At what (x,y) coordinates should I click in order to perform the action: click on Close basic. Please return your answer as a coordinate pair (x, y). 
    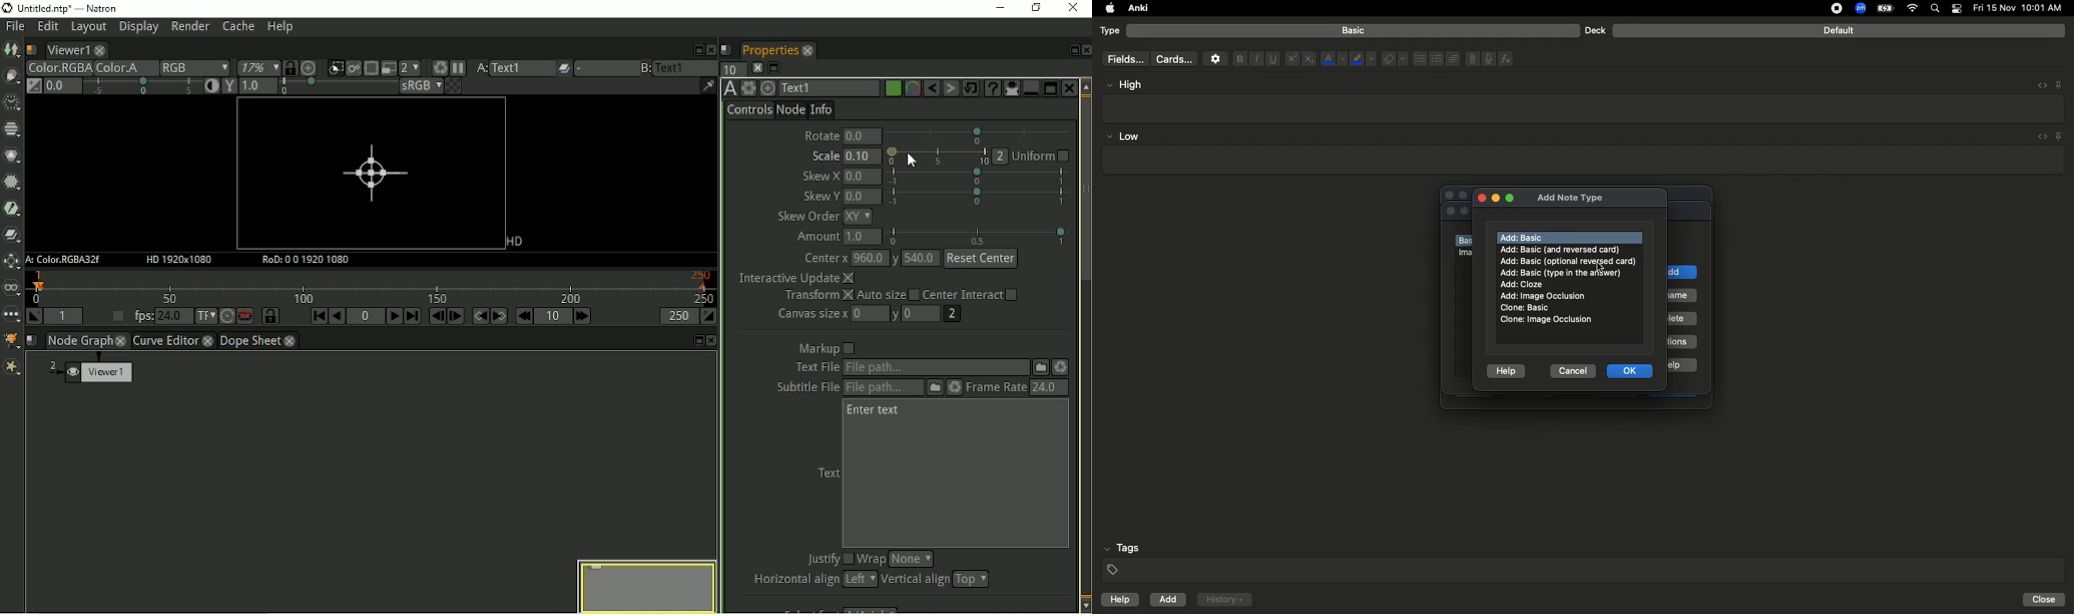
    Looking at the image, I should click on (1524, 308).